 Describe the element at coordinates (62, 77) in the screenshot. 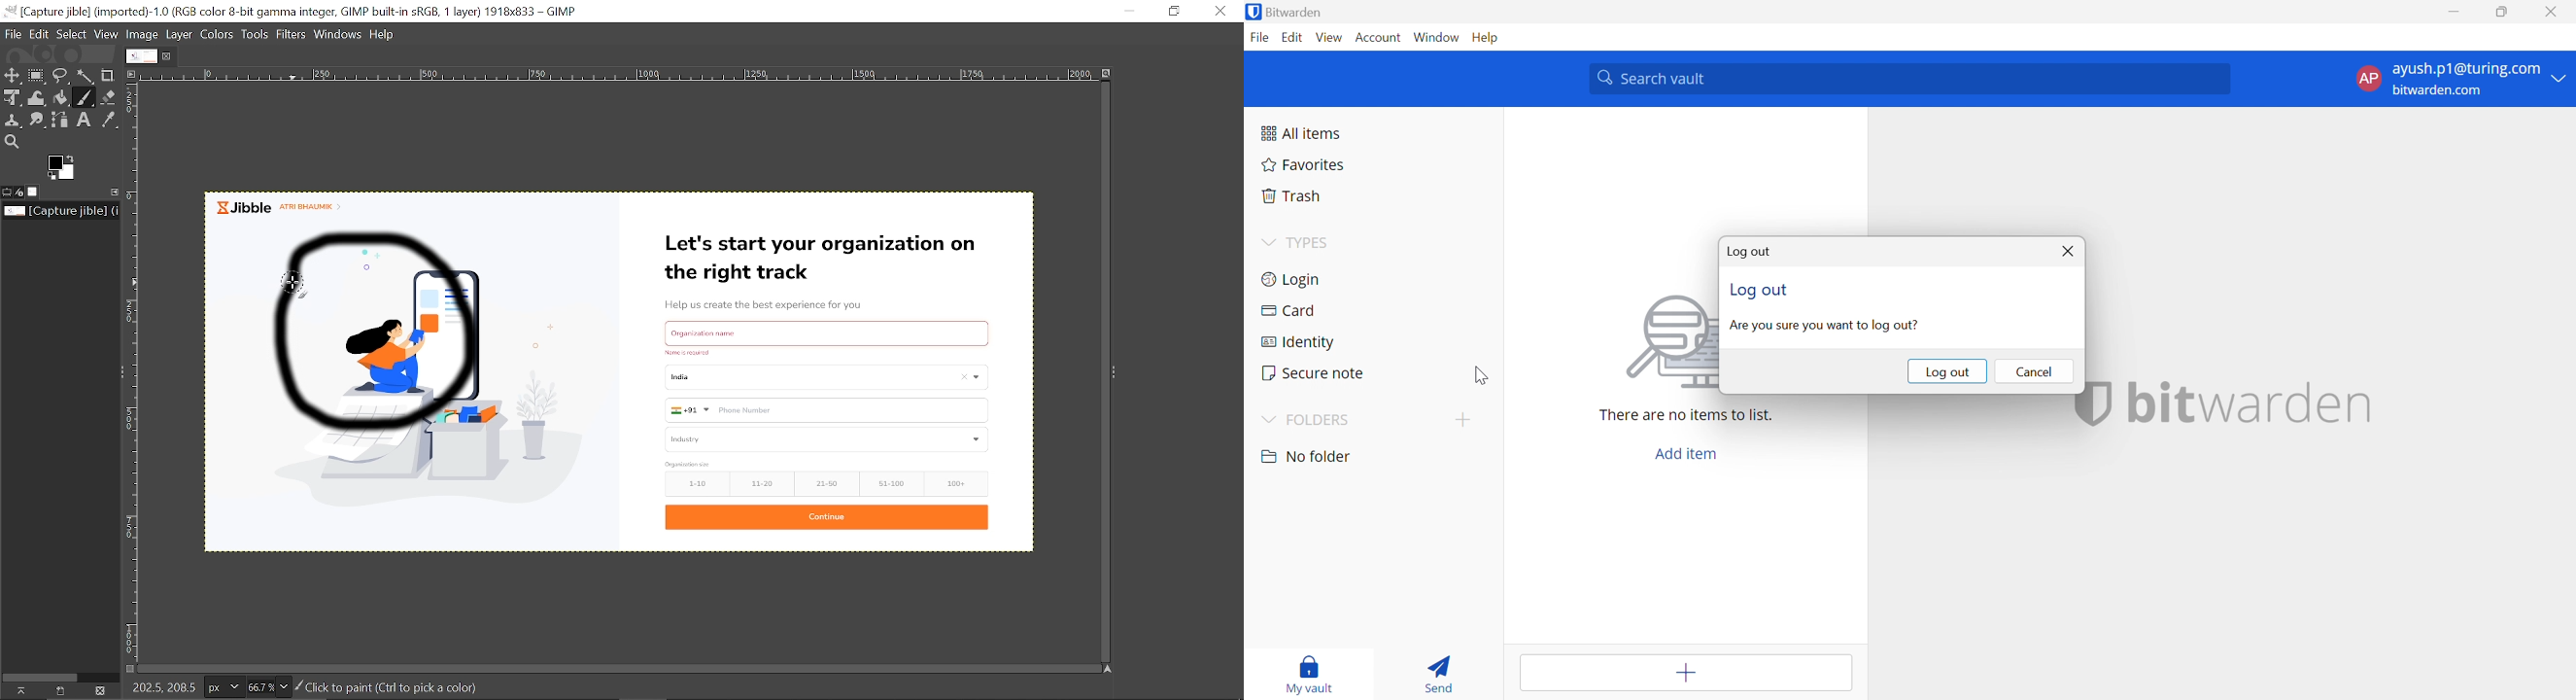

I see `Free select ttol` at that location.